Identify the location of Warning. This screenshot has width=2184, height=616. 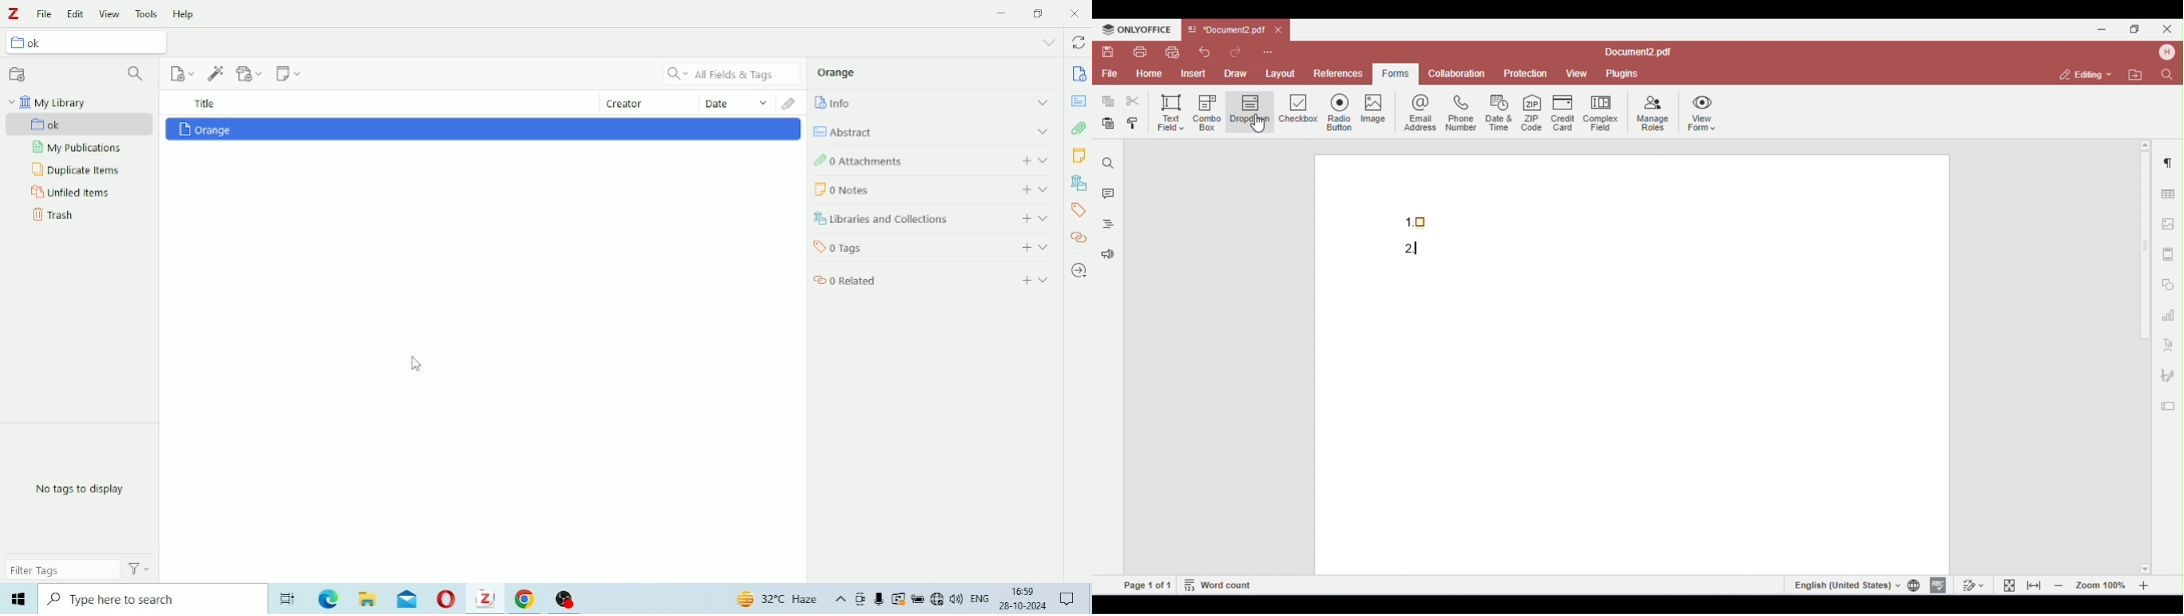
(899, 599).